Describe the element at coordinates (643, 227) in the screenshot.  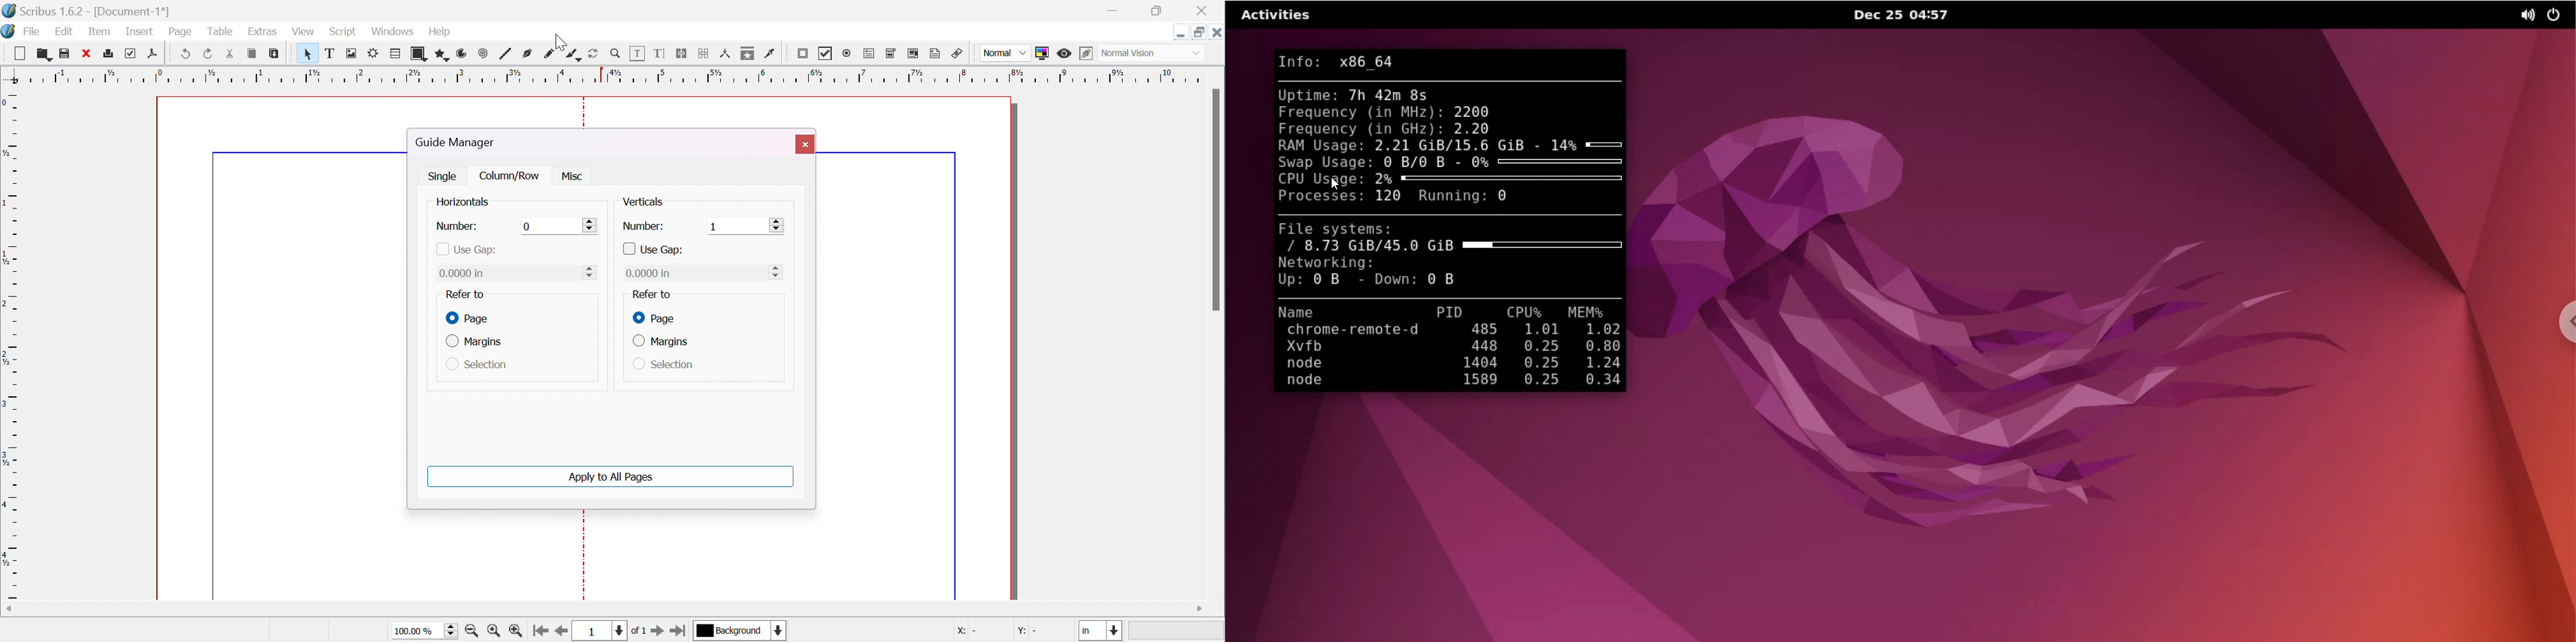
I see `number` at that location.